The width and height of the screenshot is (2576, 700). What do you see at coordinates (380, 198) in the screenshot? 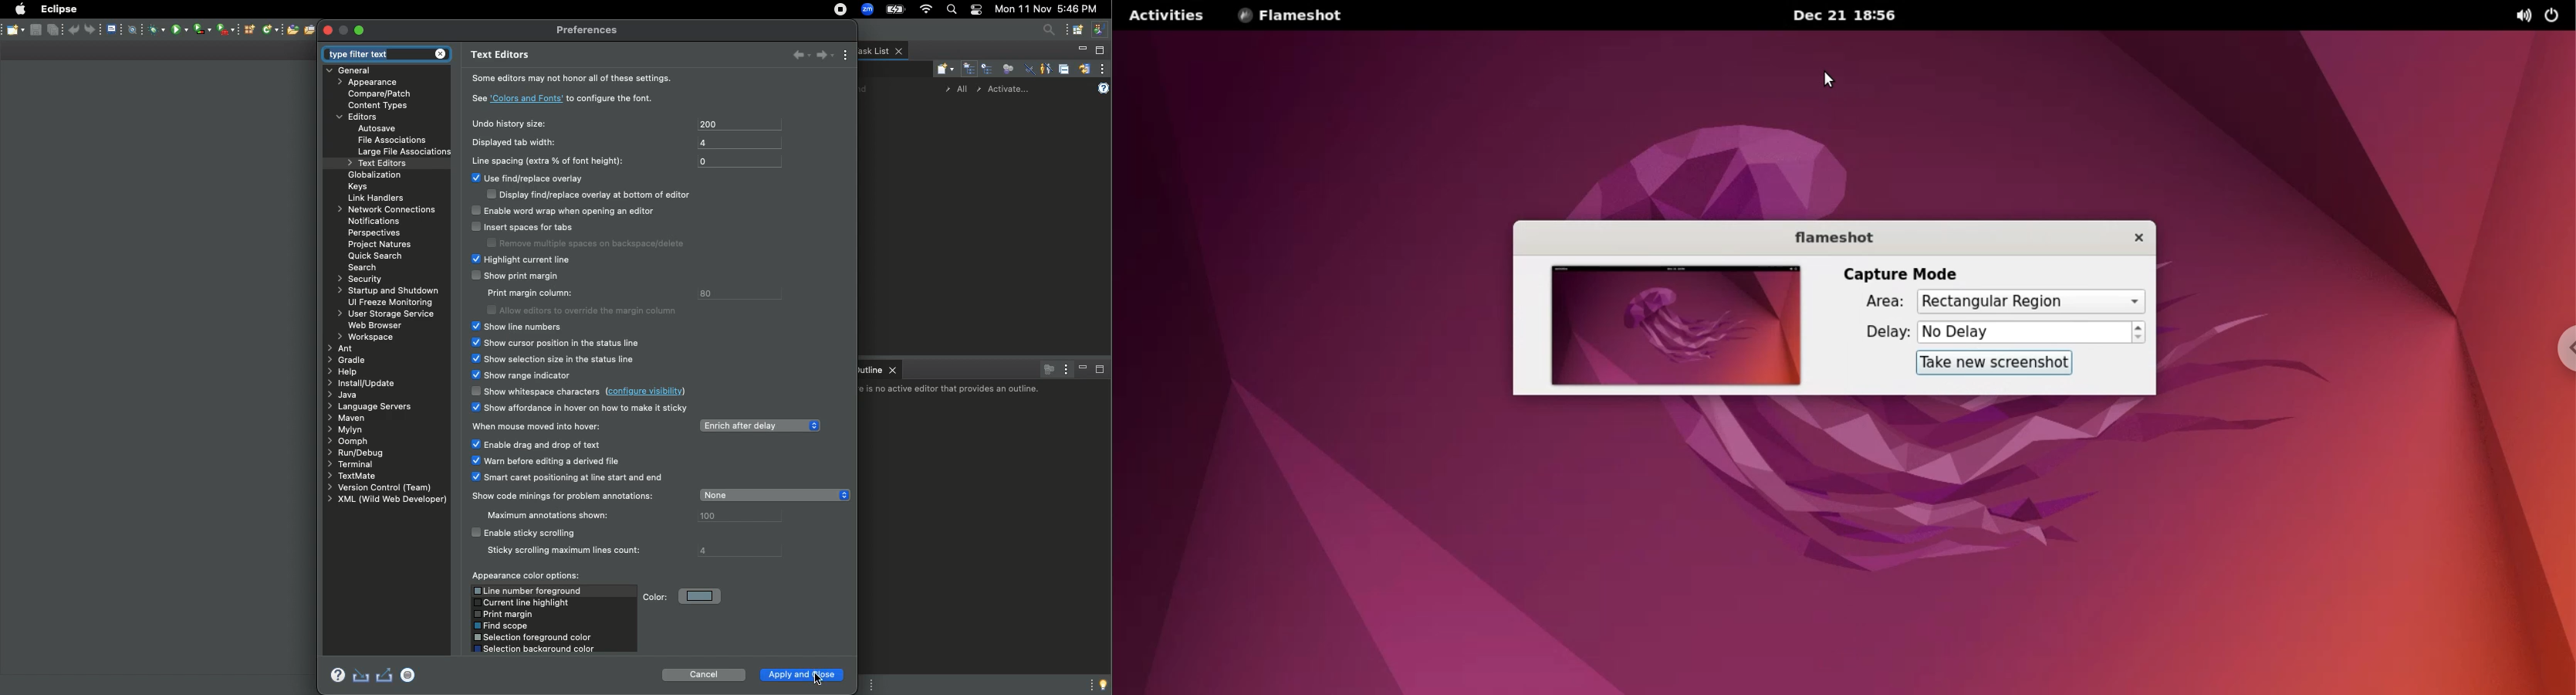
I see `Link handlers` at bounding box center [380, 198].